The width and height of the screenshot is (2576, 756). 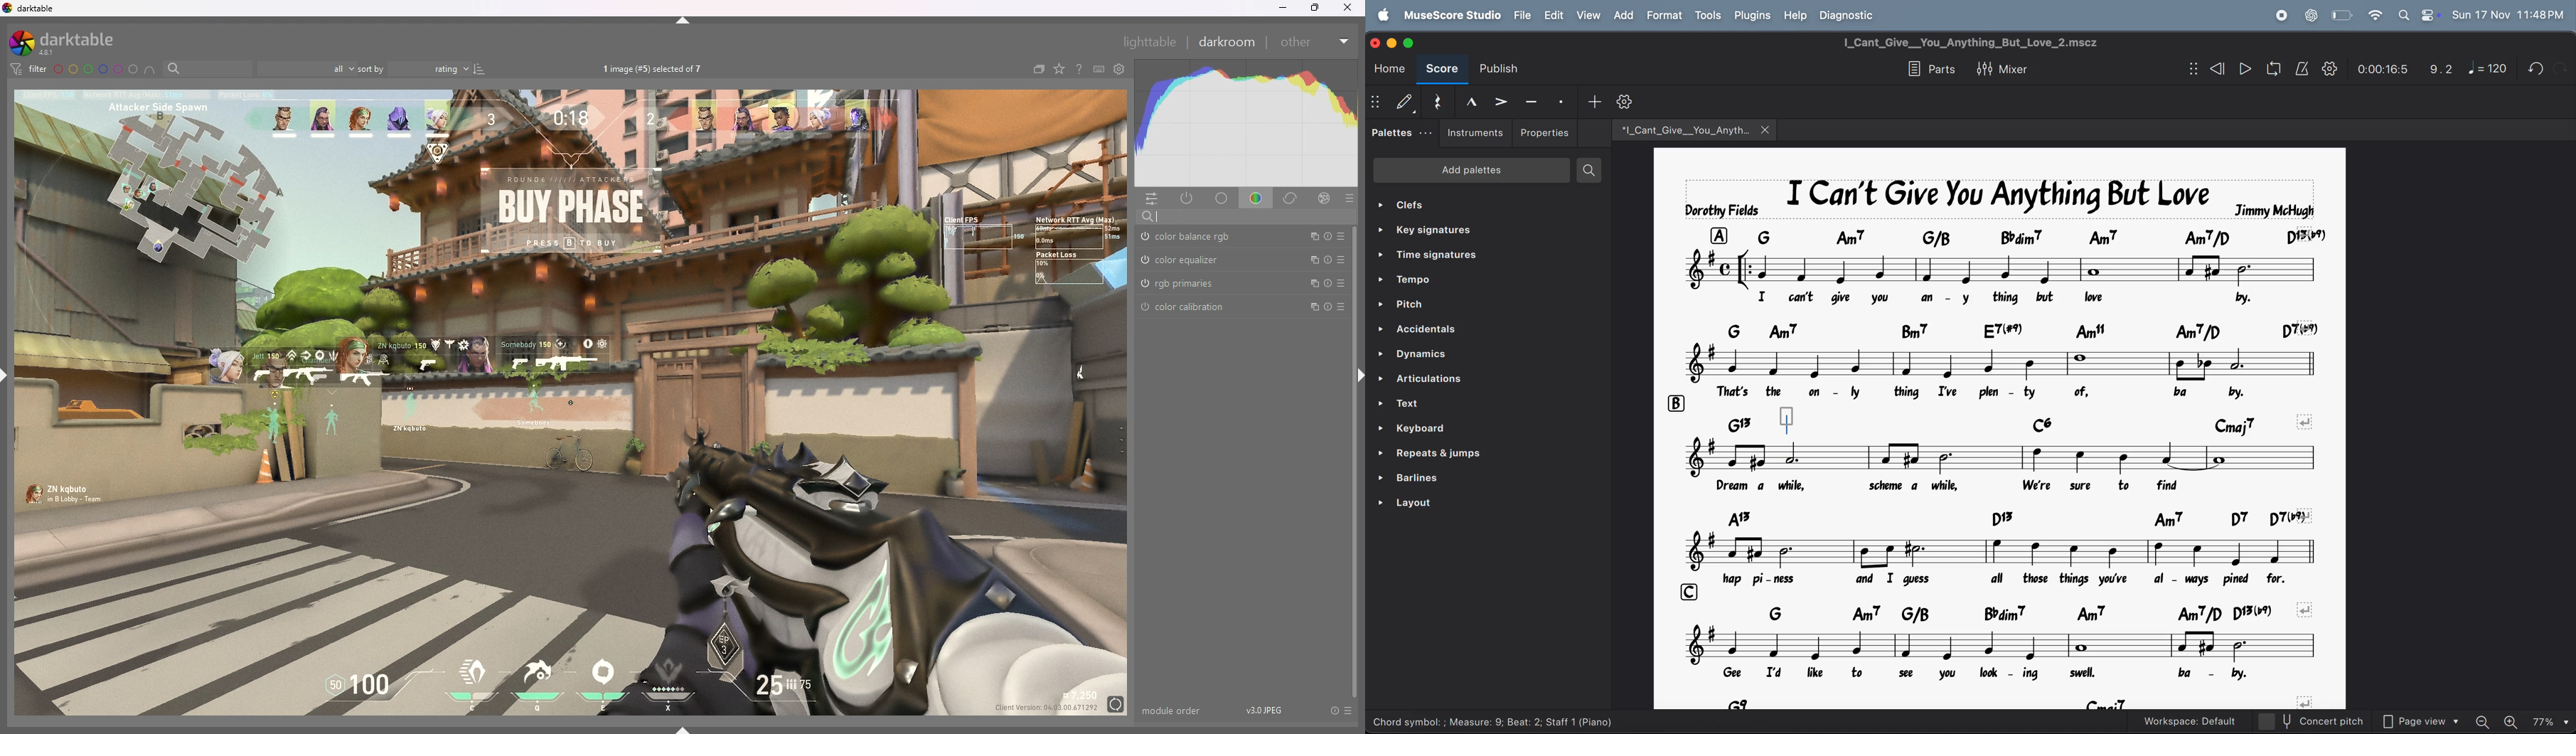 What do you see at coordinates (683, 21) in the screenshot?
I see `hide` at bounding box center [683, 21].